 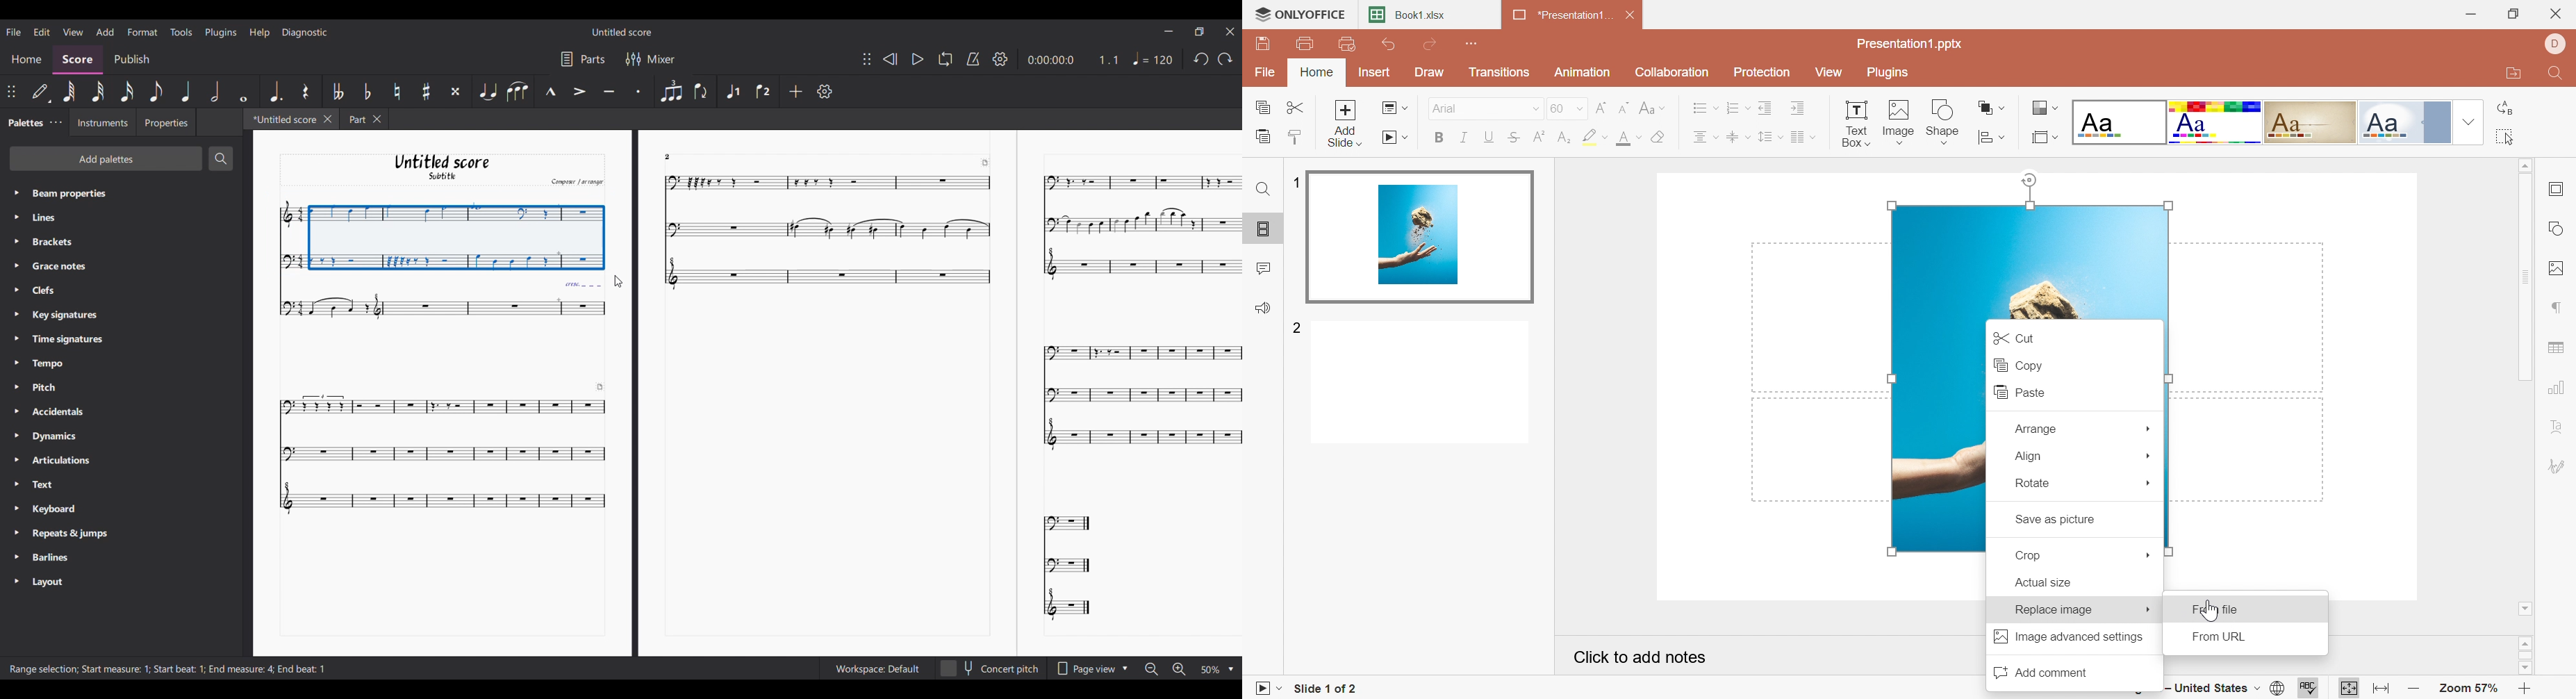 What do you see at coordinates (2012, 336) in the screenshot?
I see `Cut` at bounding box center [2012, 336].